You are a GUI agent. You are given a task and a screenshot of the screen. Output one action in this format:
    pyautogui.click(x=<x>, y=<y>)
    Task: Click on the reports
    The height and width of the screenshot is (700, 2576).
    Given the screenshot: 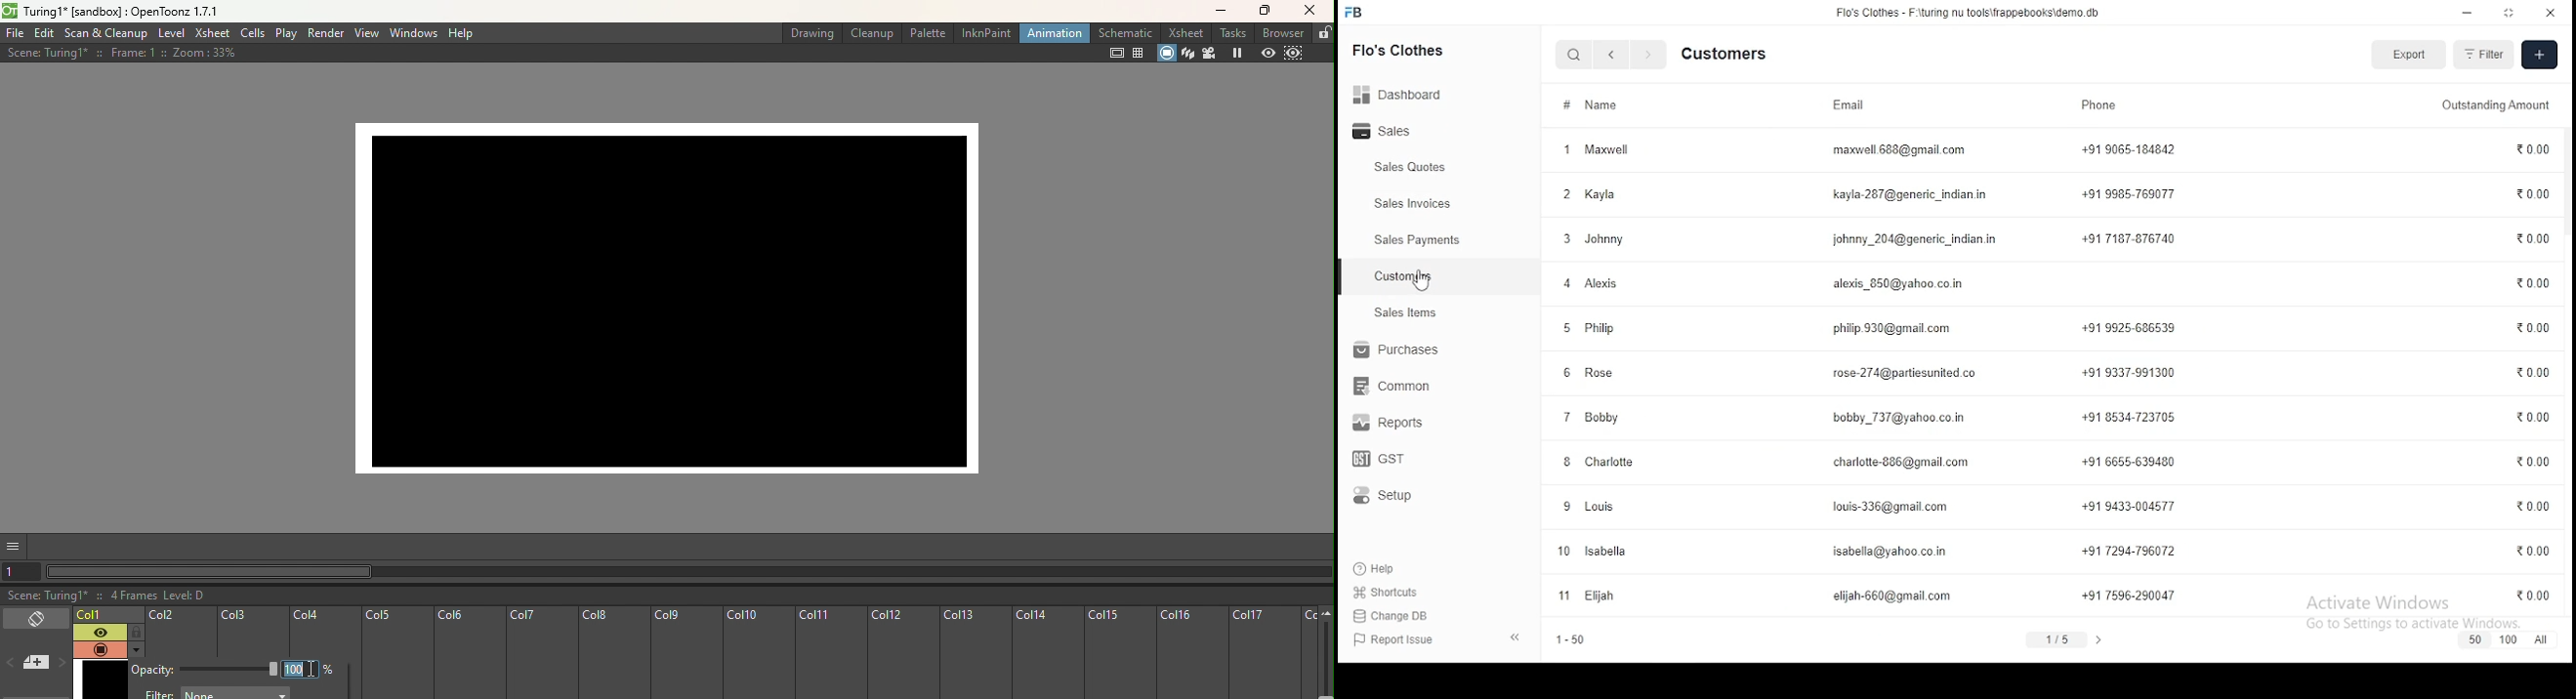 What is the action you would take?
    pyautogui.click(x=1386, y=422)
    